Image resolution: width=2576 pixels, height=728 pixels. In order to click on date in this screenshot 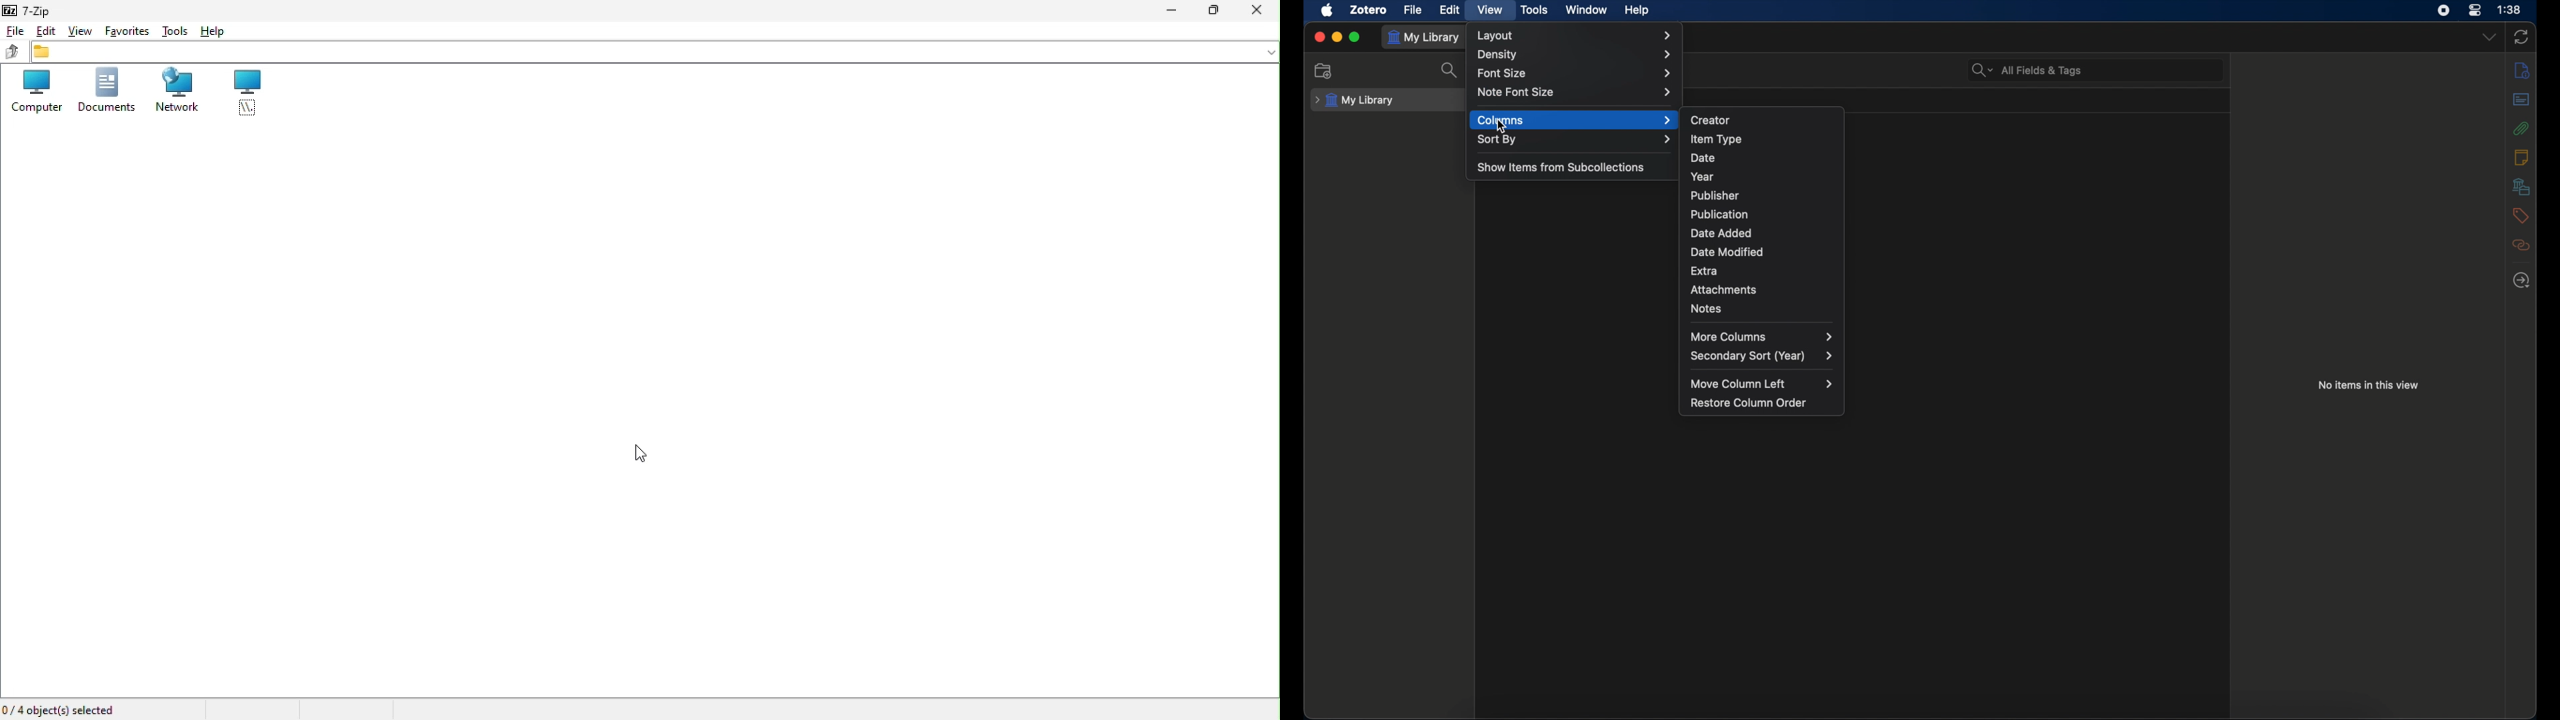, I will do `click(1704, 158)`.